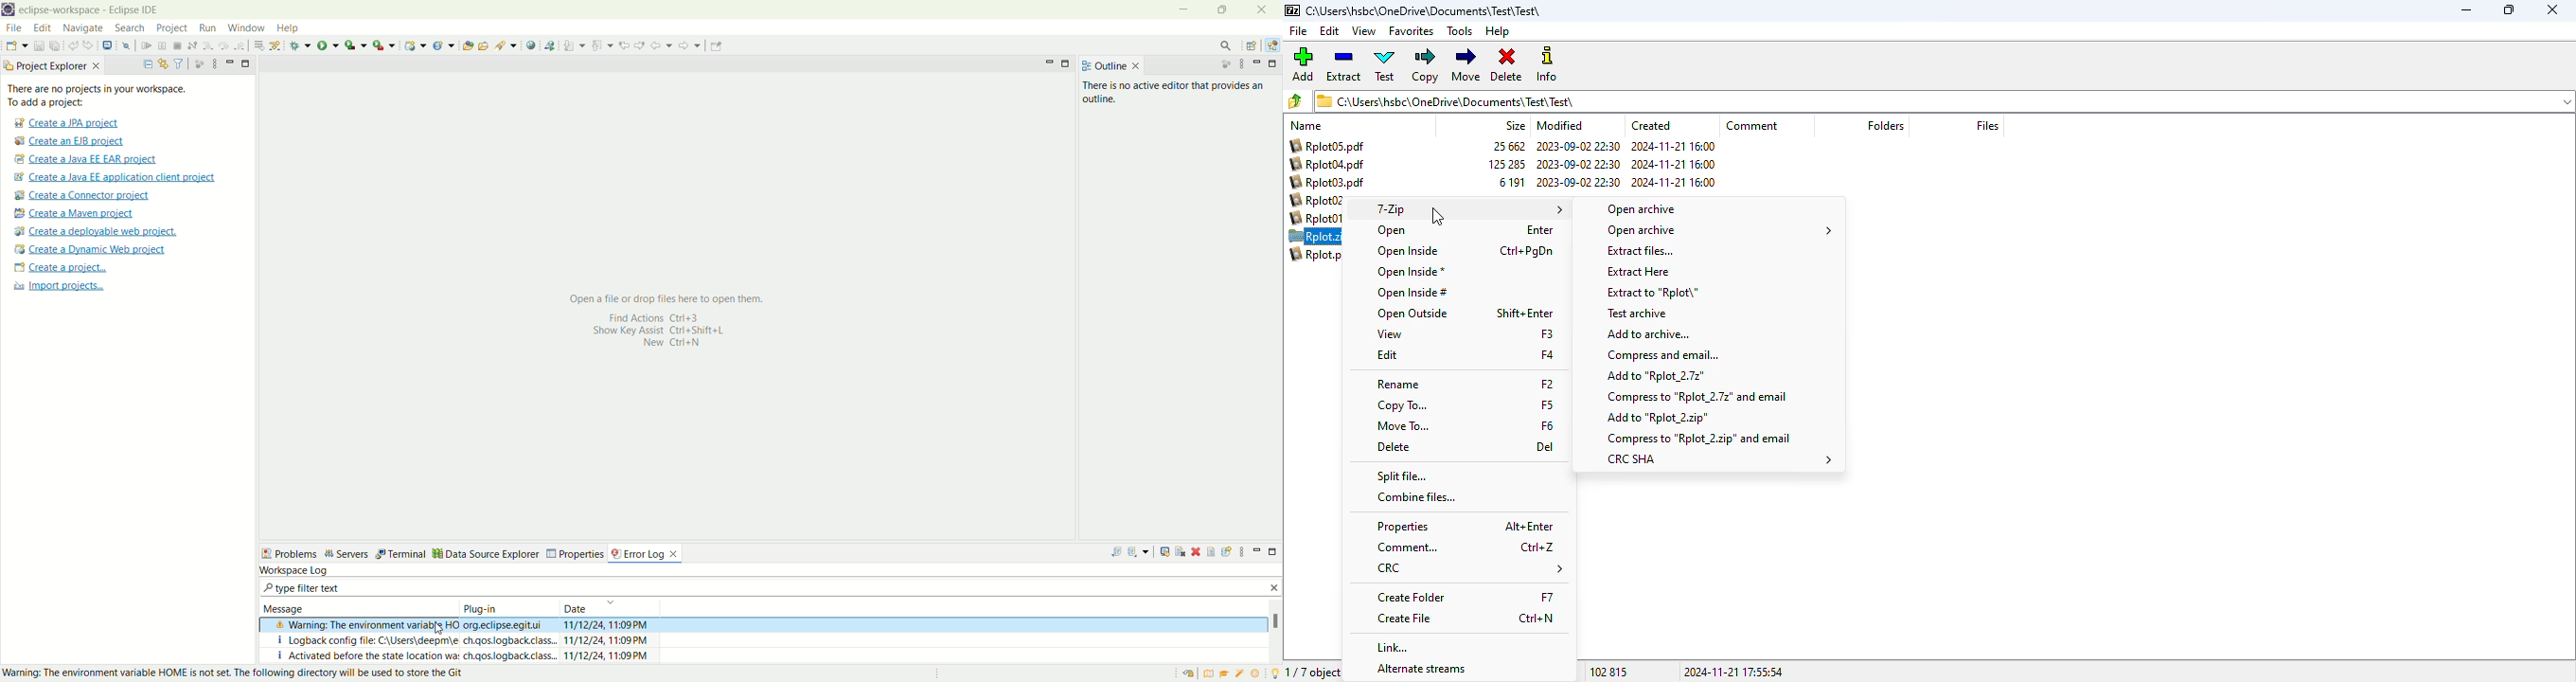 This screenshot has width=2576, height=700. Describe the element at coordinates (1539, 230) in the screenshot. I see `Enter` at that location.